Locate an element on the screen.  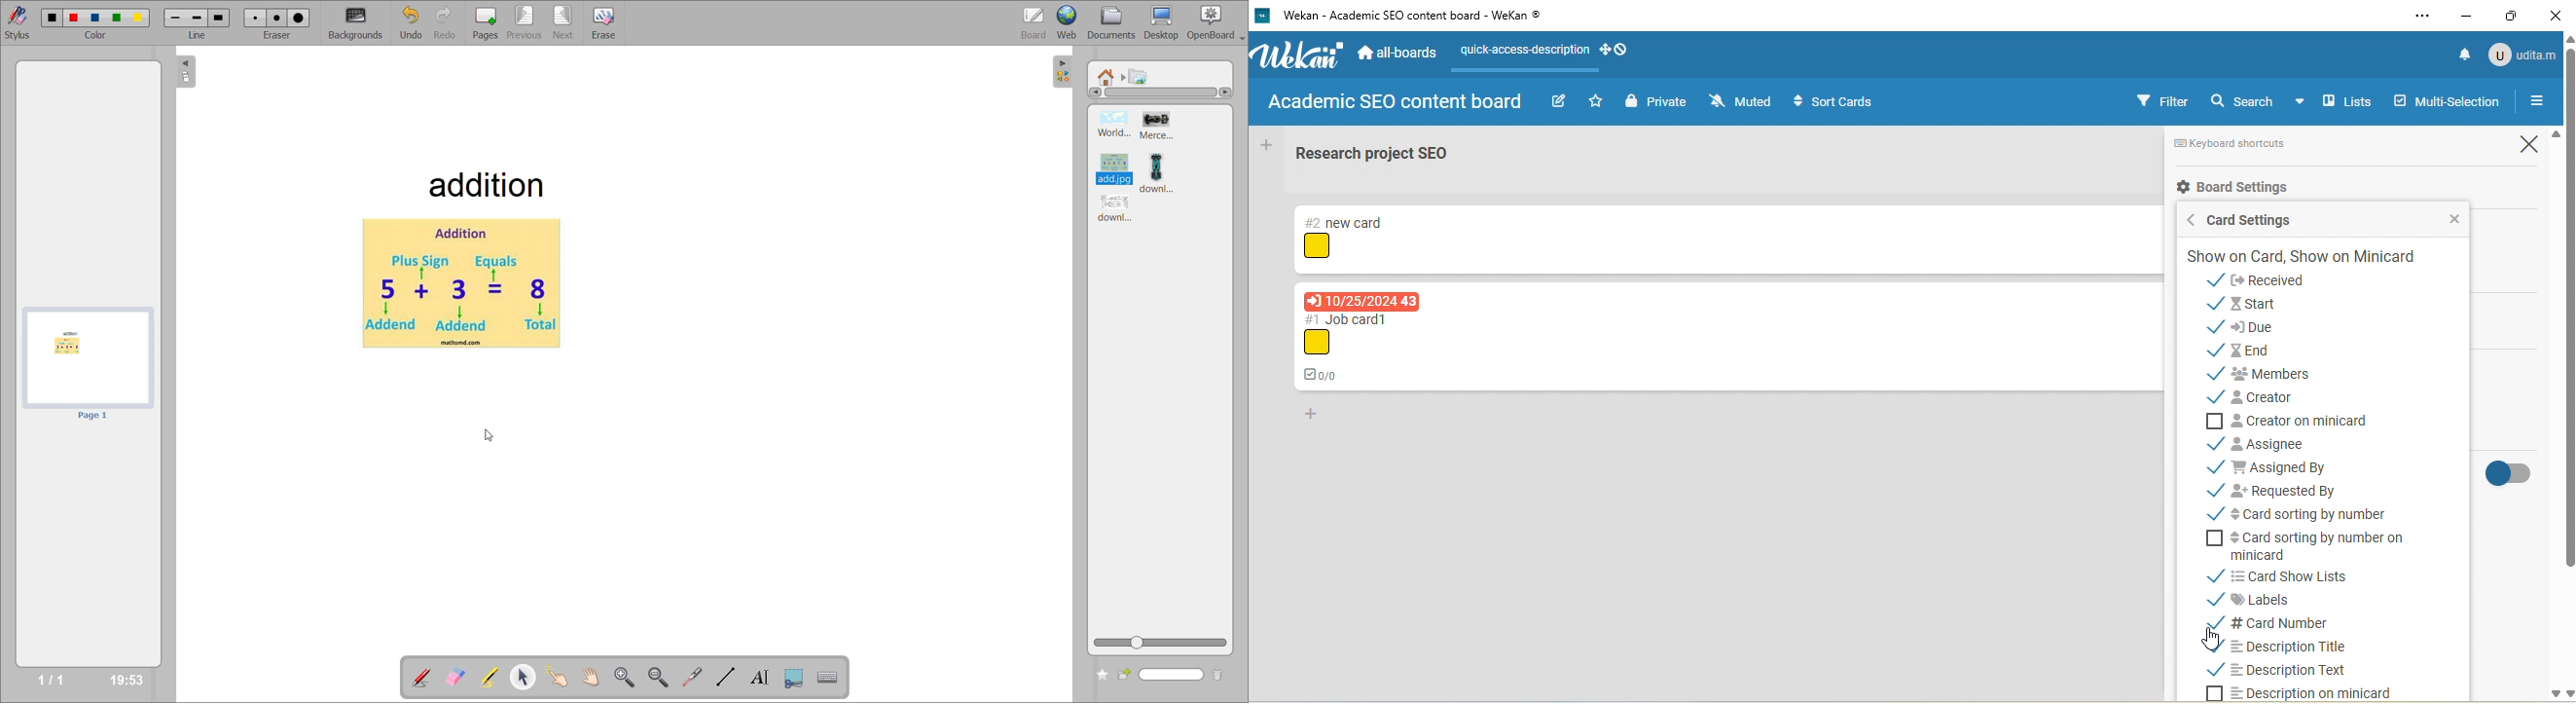
creator on minicard is located at coordinates (2309, 421).